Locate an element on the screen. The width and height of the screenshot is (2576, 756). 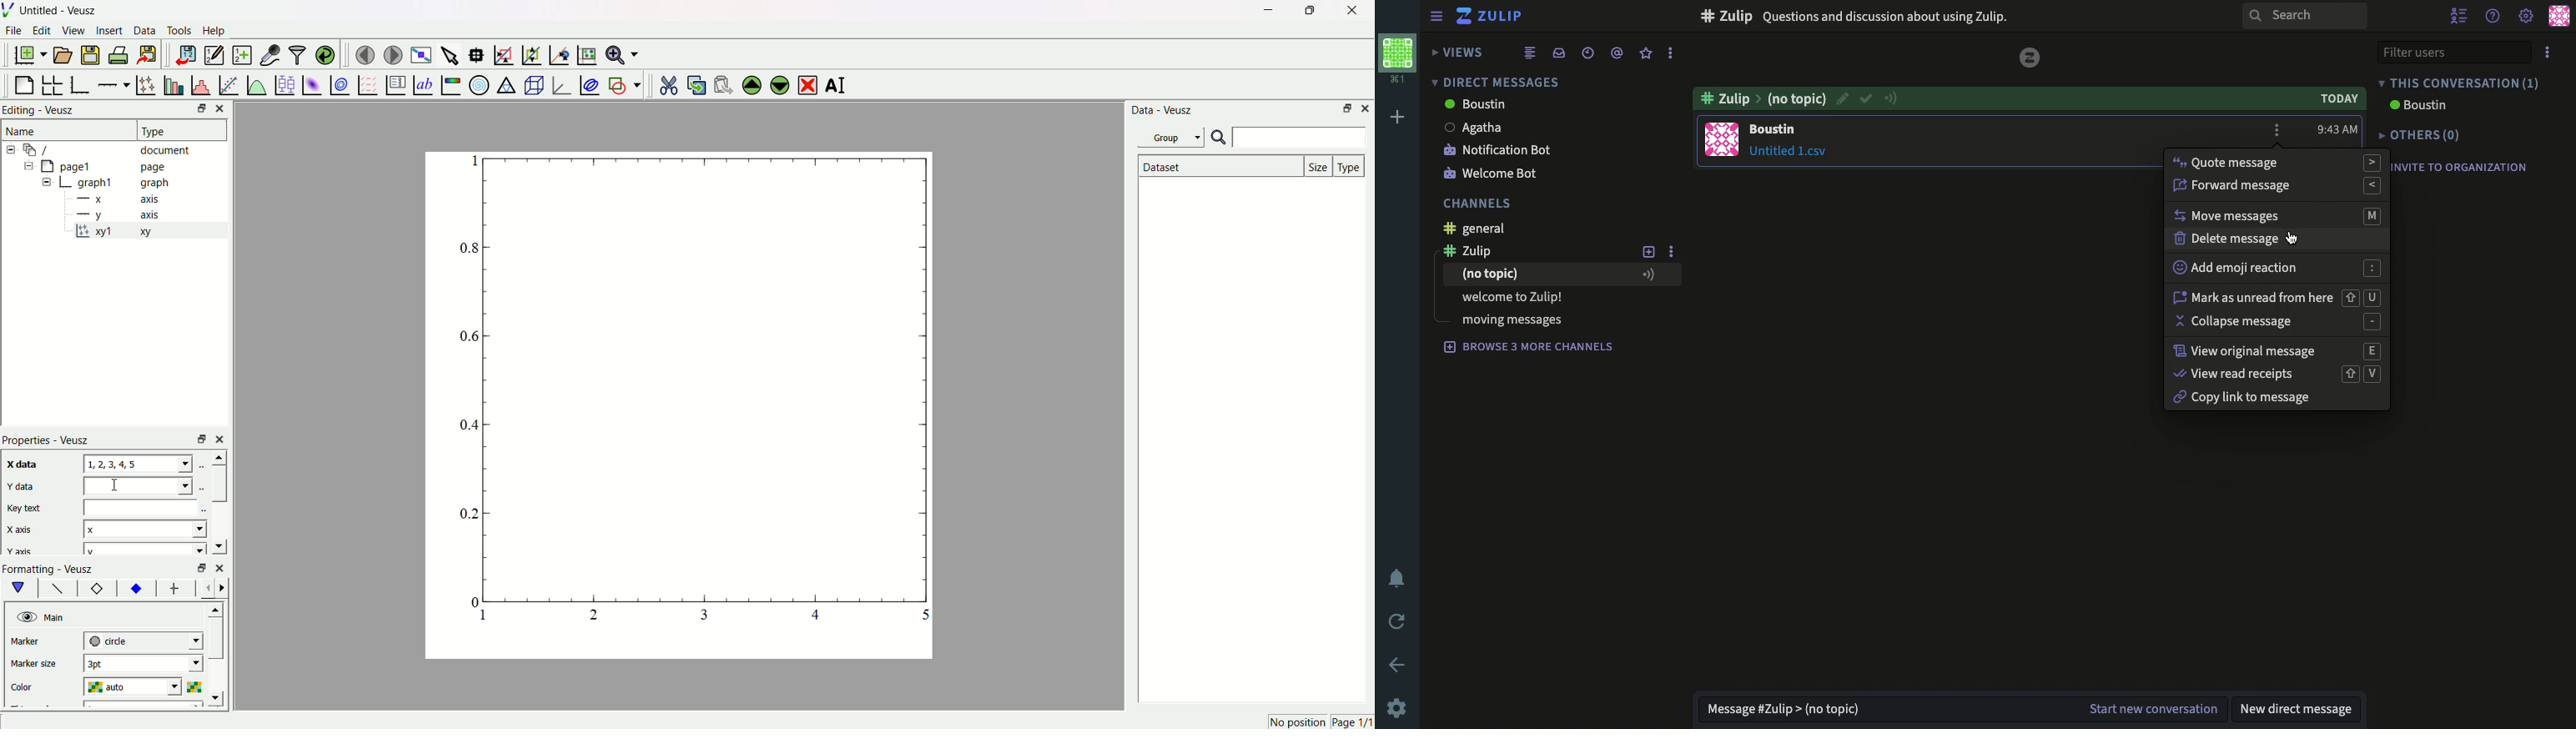
move left is located at coordinates (209, 588).